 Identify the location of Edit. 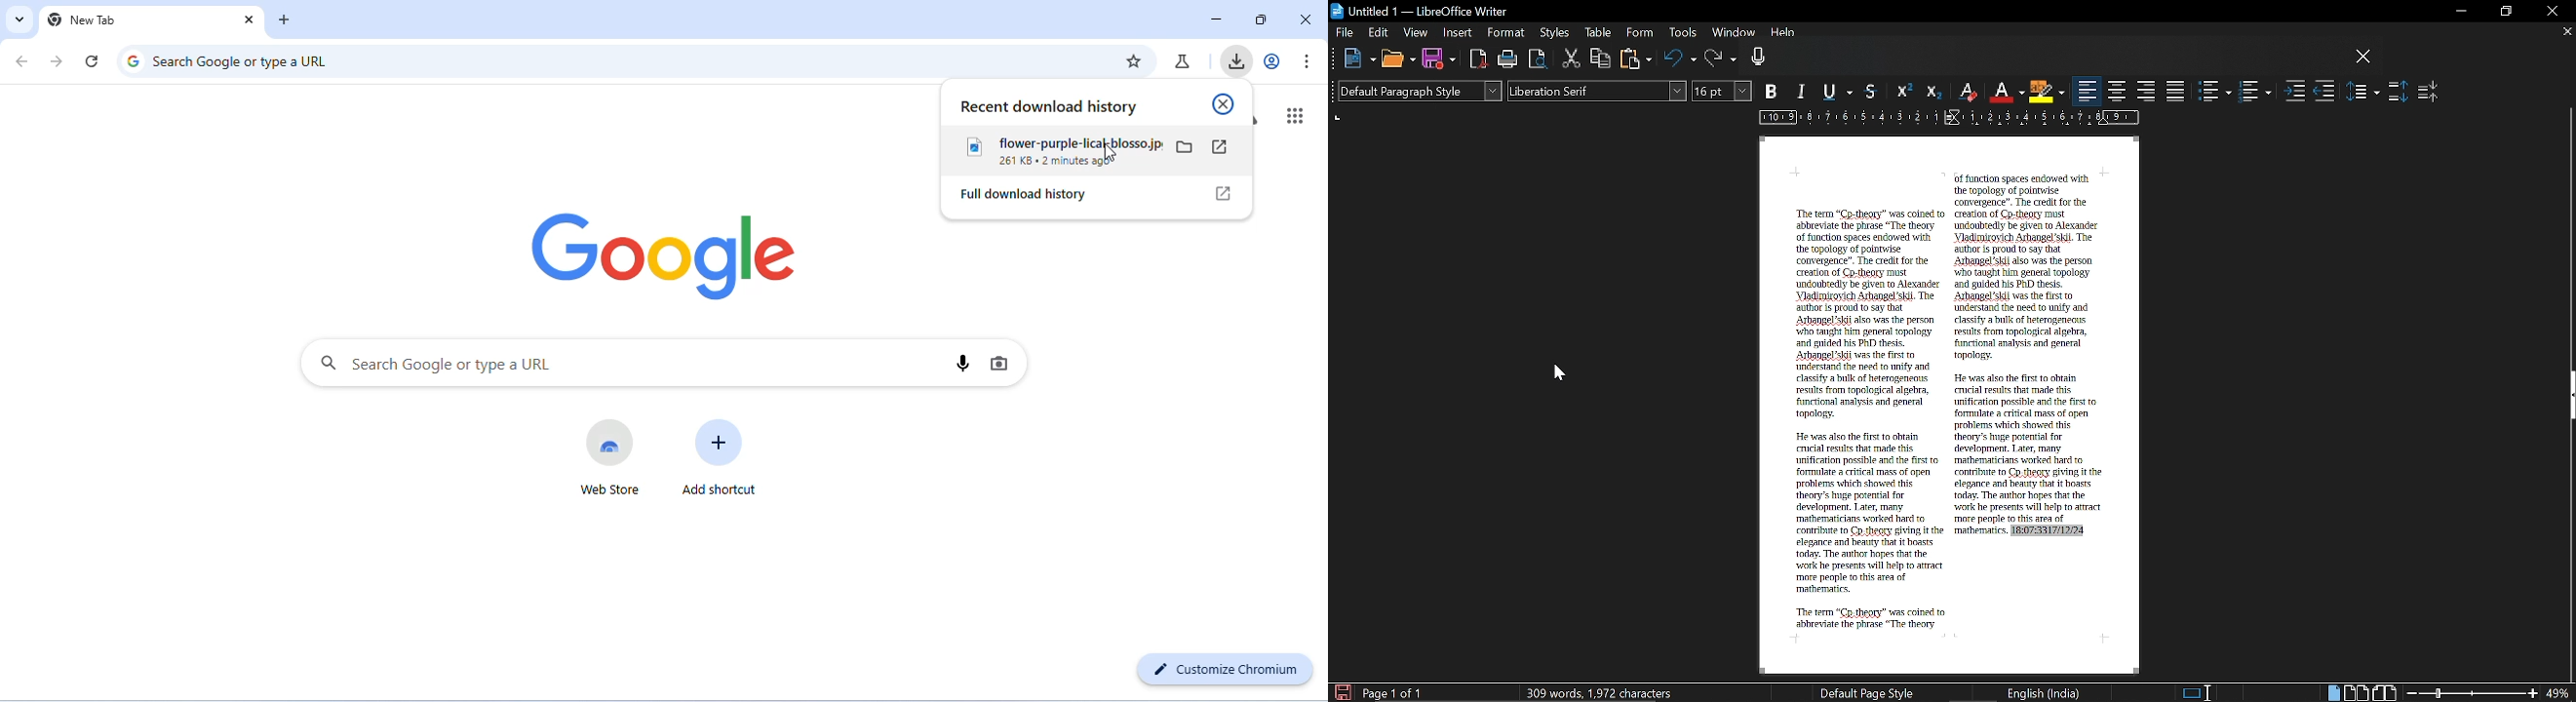
(1380, 32).